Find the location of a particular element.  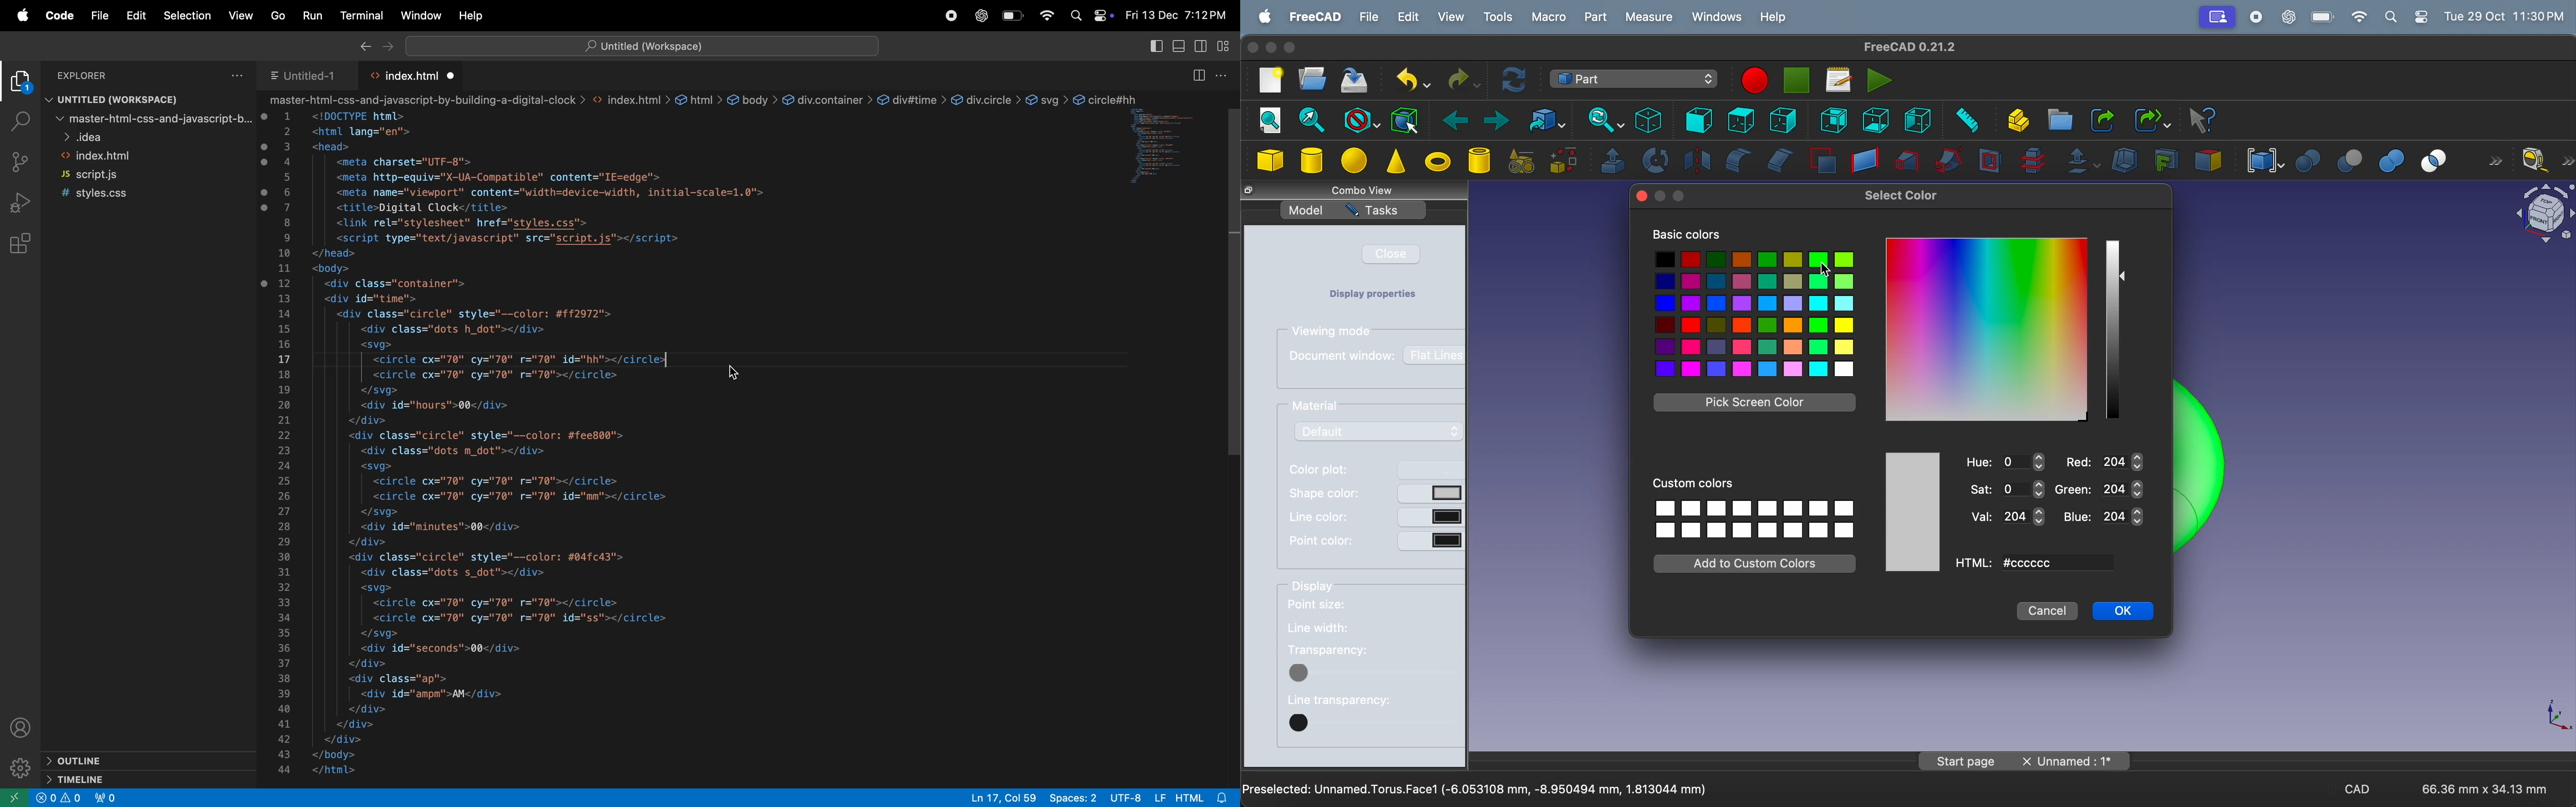

cursor is located at coordinates (1827, 269).